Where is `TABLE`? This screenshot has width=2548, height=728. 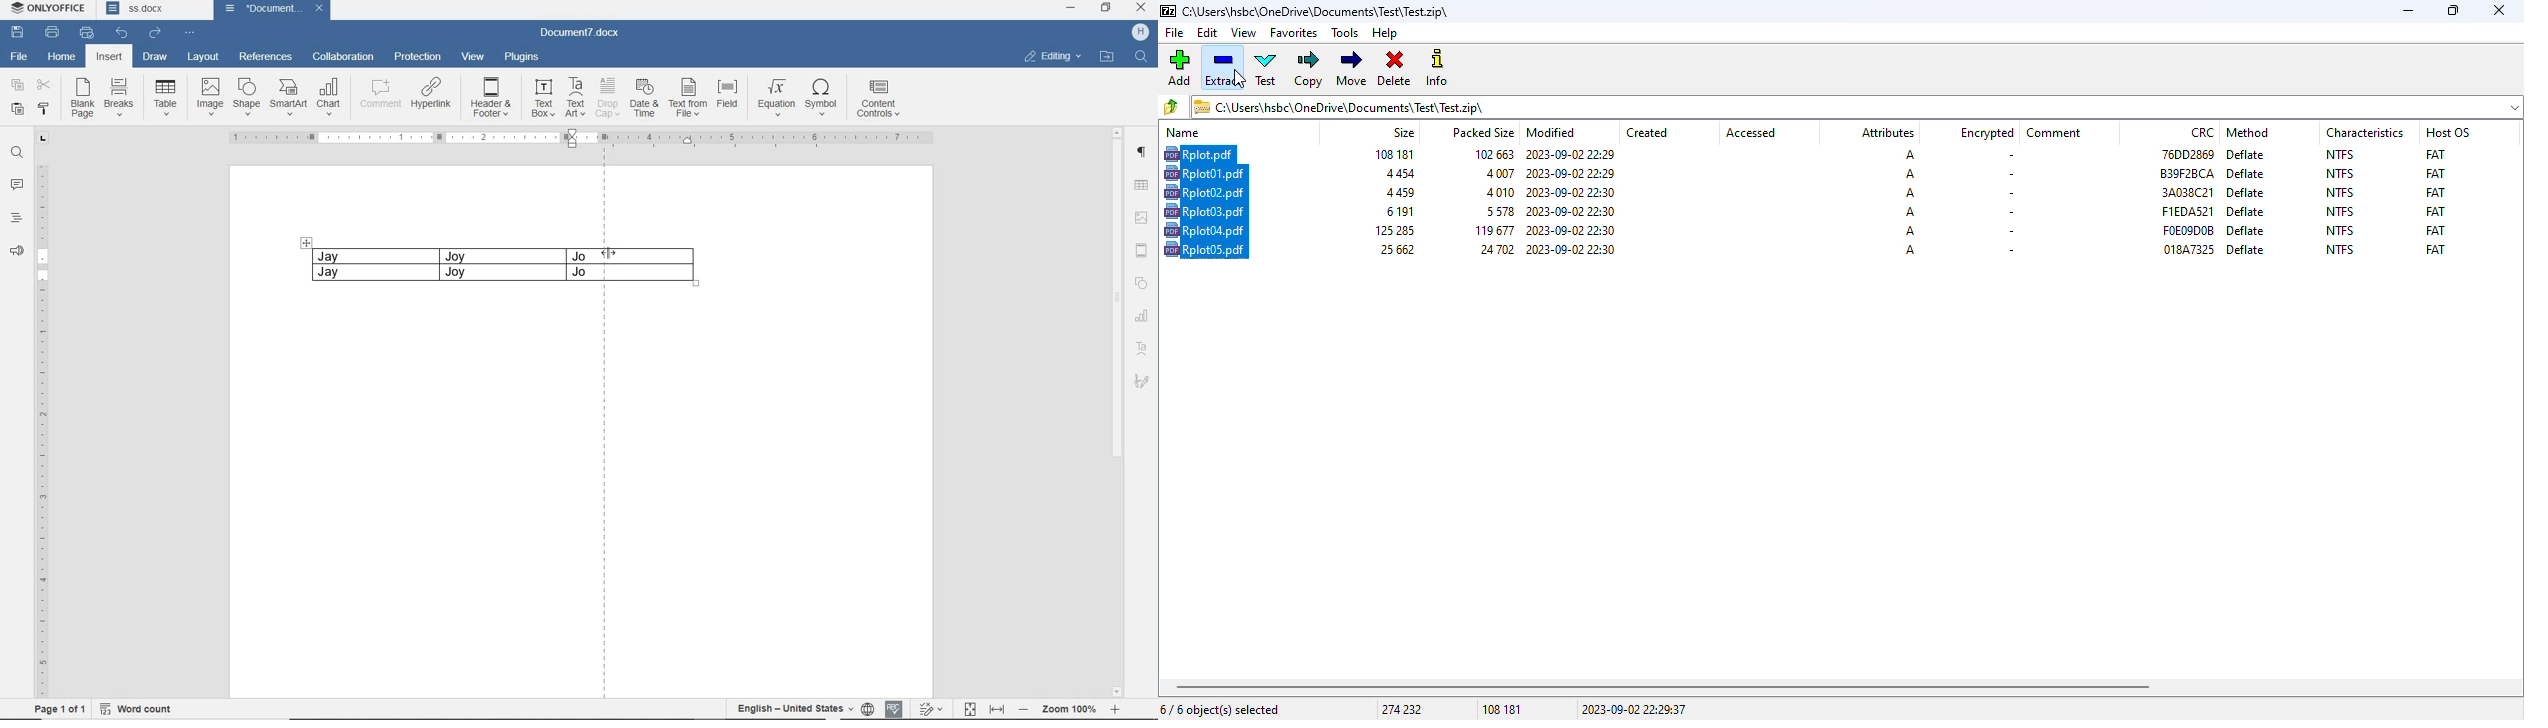 TABLE is located at coordinates (449, 266).